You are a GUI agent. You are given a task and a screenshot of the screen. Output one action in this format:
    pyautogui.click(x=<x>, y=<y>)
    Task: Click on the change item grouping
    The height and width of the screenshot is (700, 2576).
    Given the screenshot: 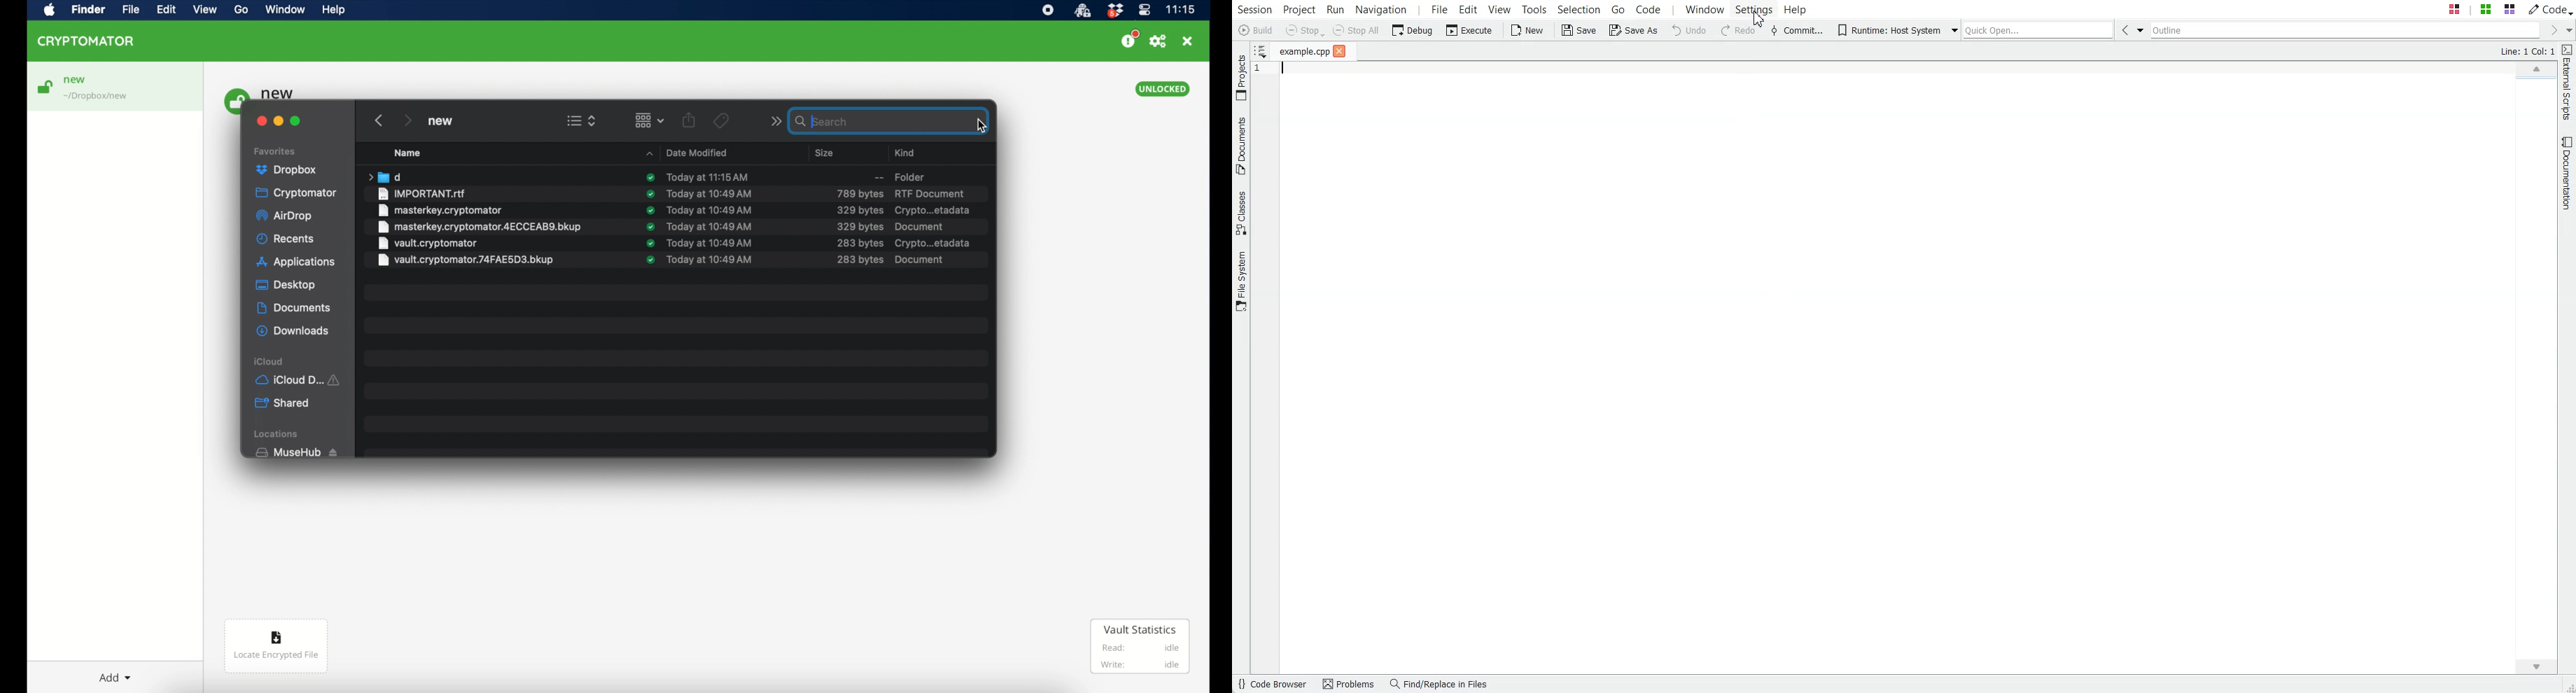 What is the action you would take?
    pyautogui.click(x=646, y=121)
    